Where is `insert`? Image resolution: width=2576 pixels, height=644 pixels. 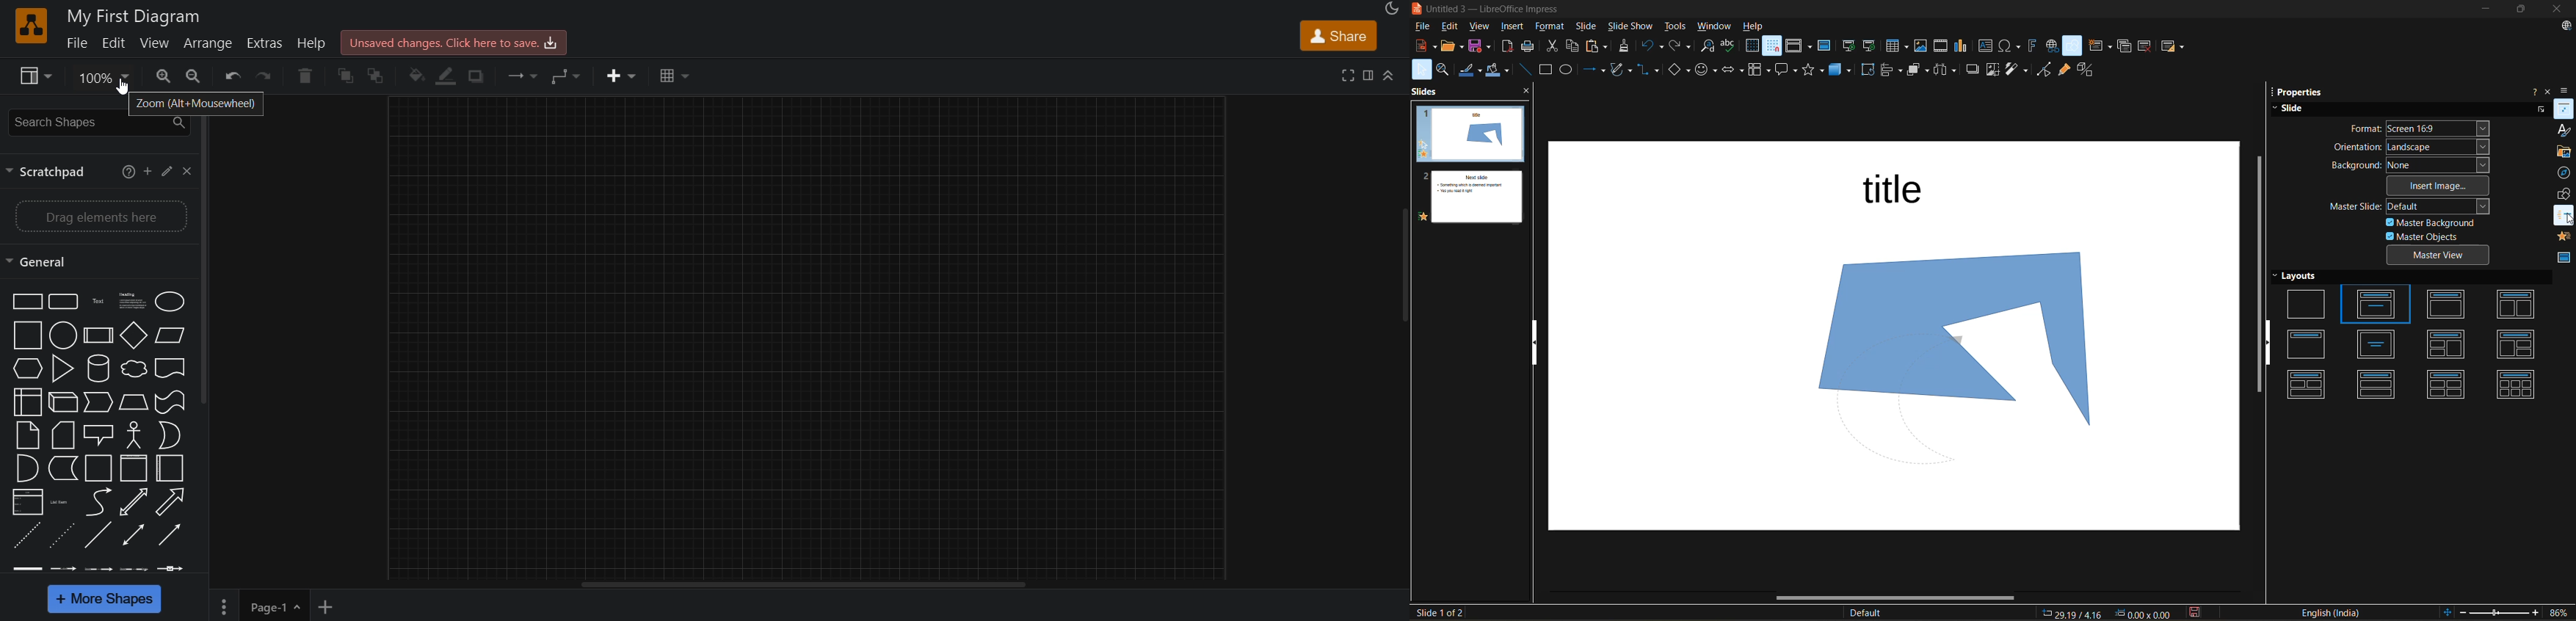 insert is located at coordinates (621, 76).